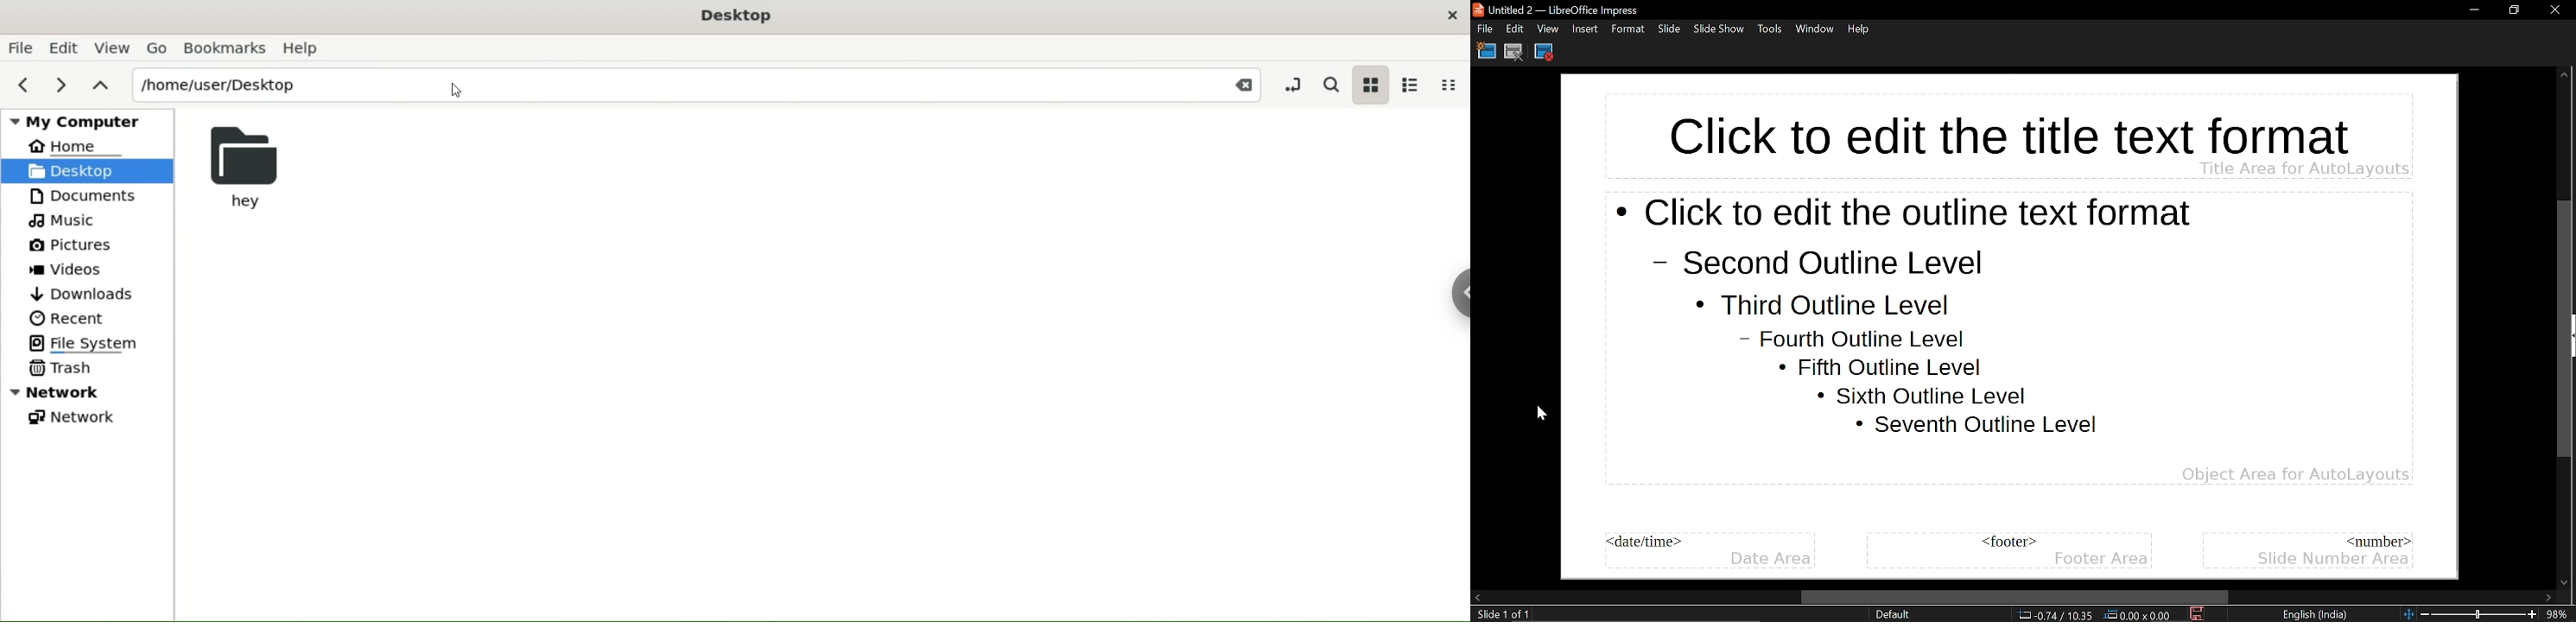 The image size is (2576, 644). Describe the element at coordinates (2516, 11) in the screenshot. I see `Restore down` at that location.